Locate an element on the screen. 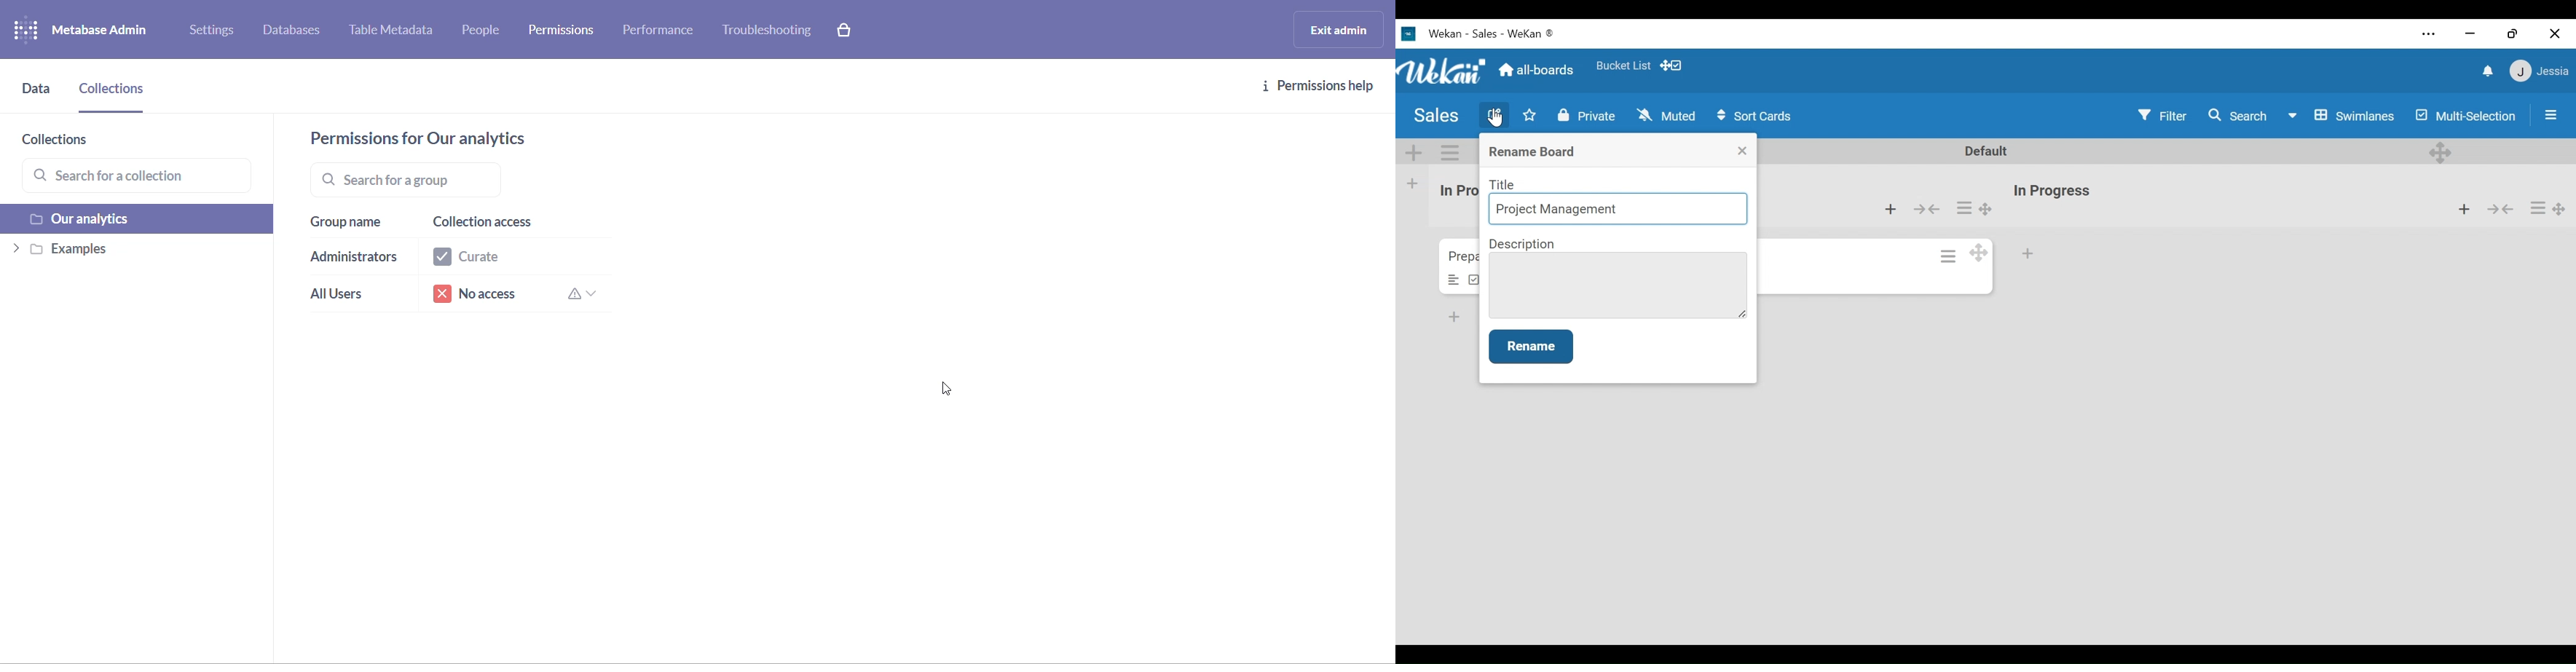  Board Title is located at coordinates (1435, 117).